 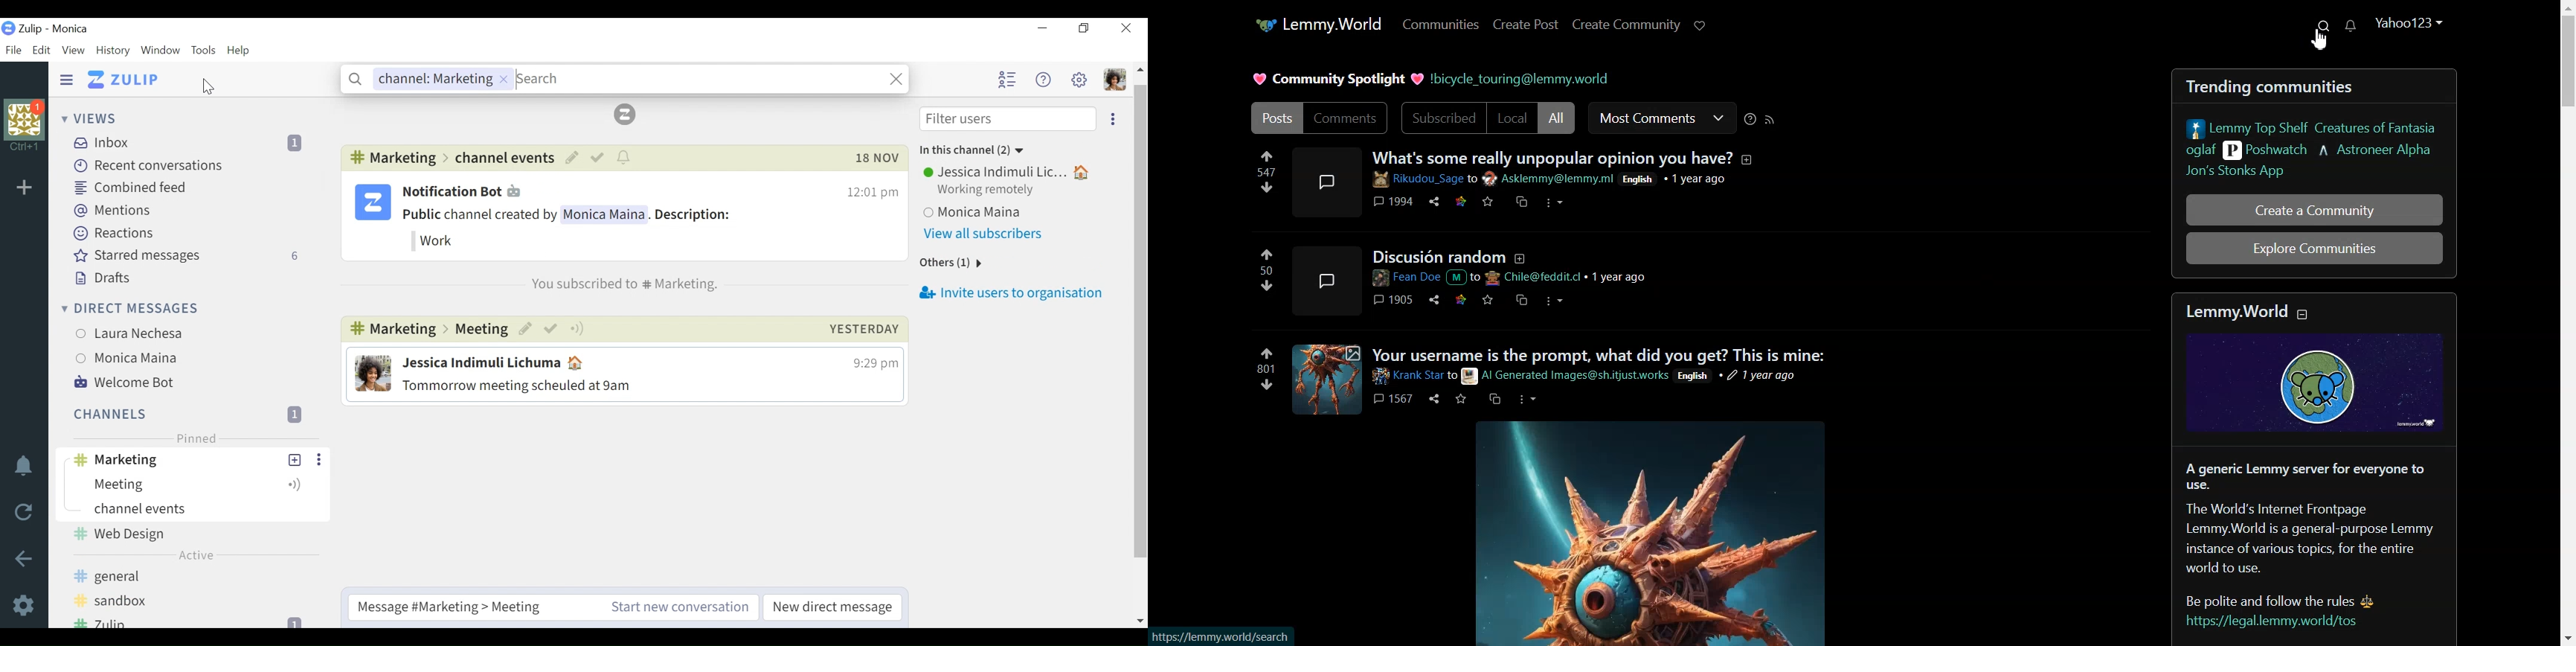 What do you see at coordinates (2271, 621) in the screenshot?
I see `https://legal.lemmy.world/tos` at bounding box center [2271, 621].